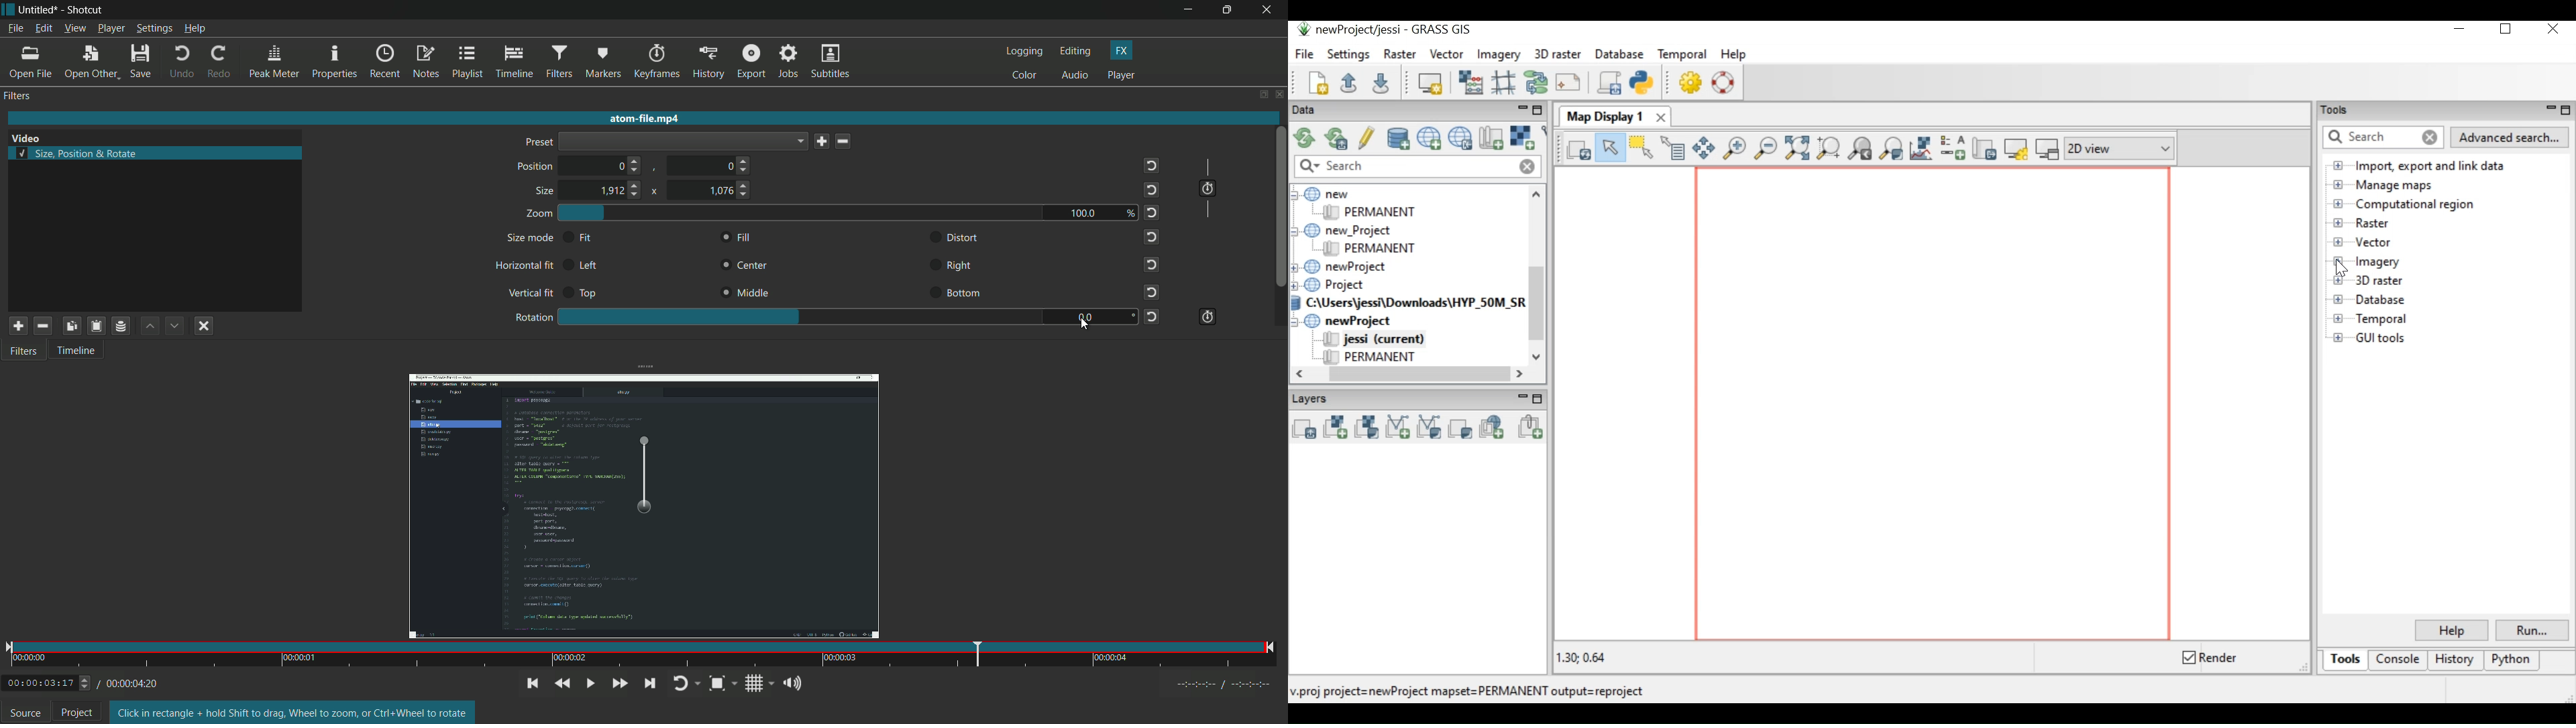  What do you see at coordinates (656, 192) in the screenshot?
I see `x` at bounding box center [656, 192].